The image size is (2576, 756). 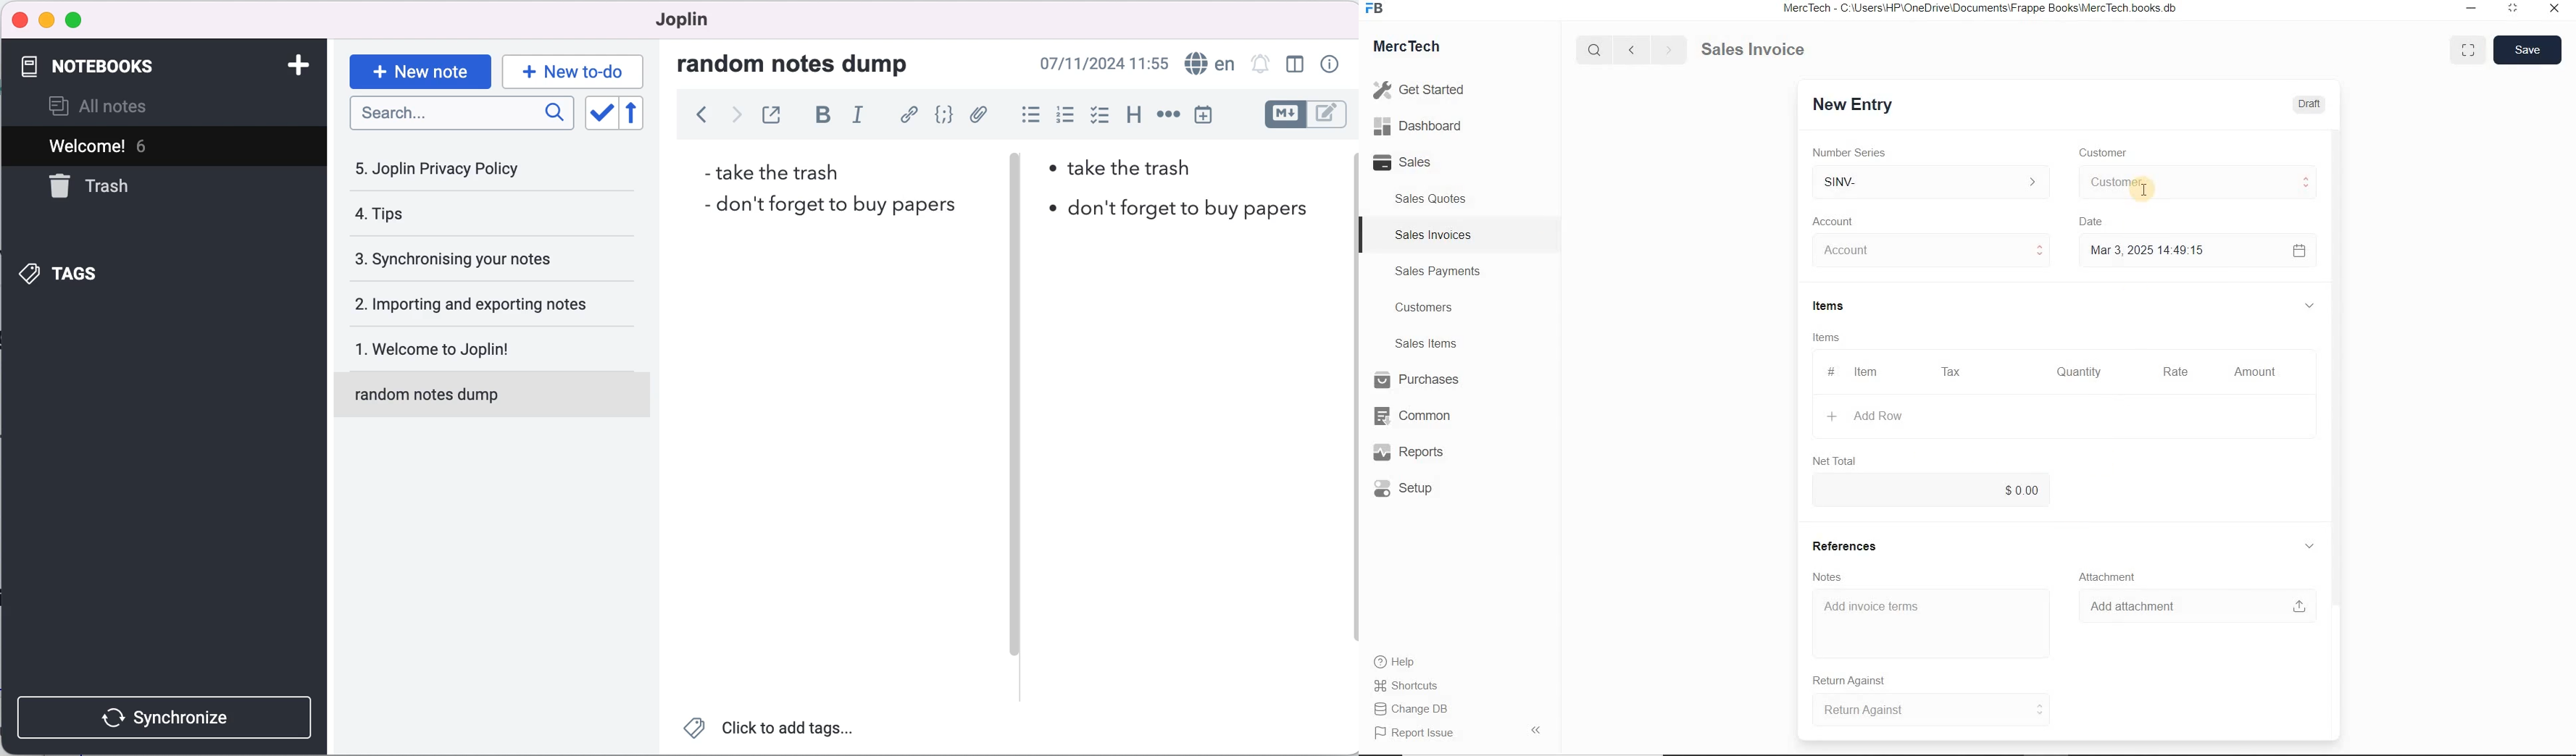 What do you see at coordinates (1854, 153) in the screenshot?
I see `Number Series` at bounding box center [1854, 153].